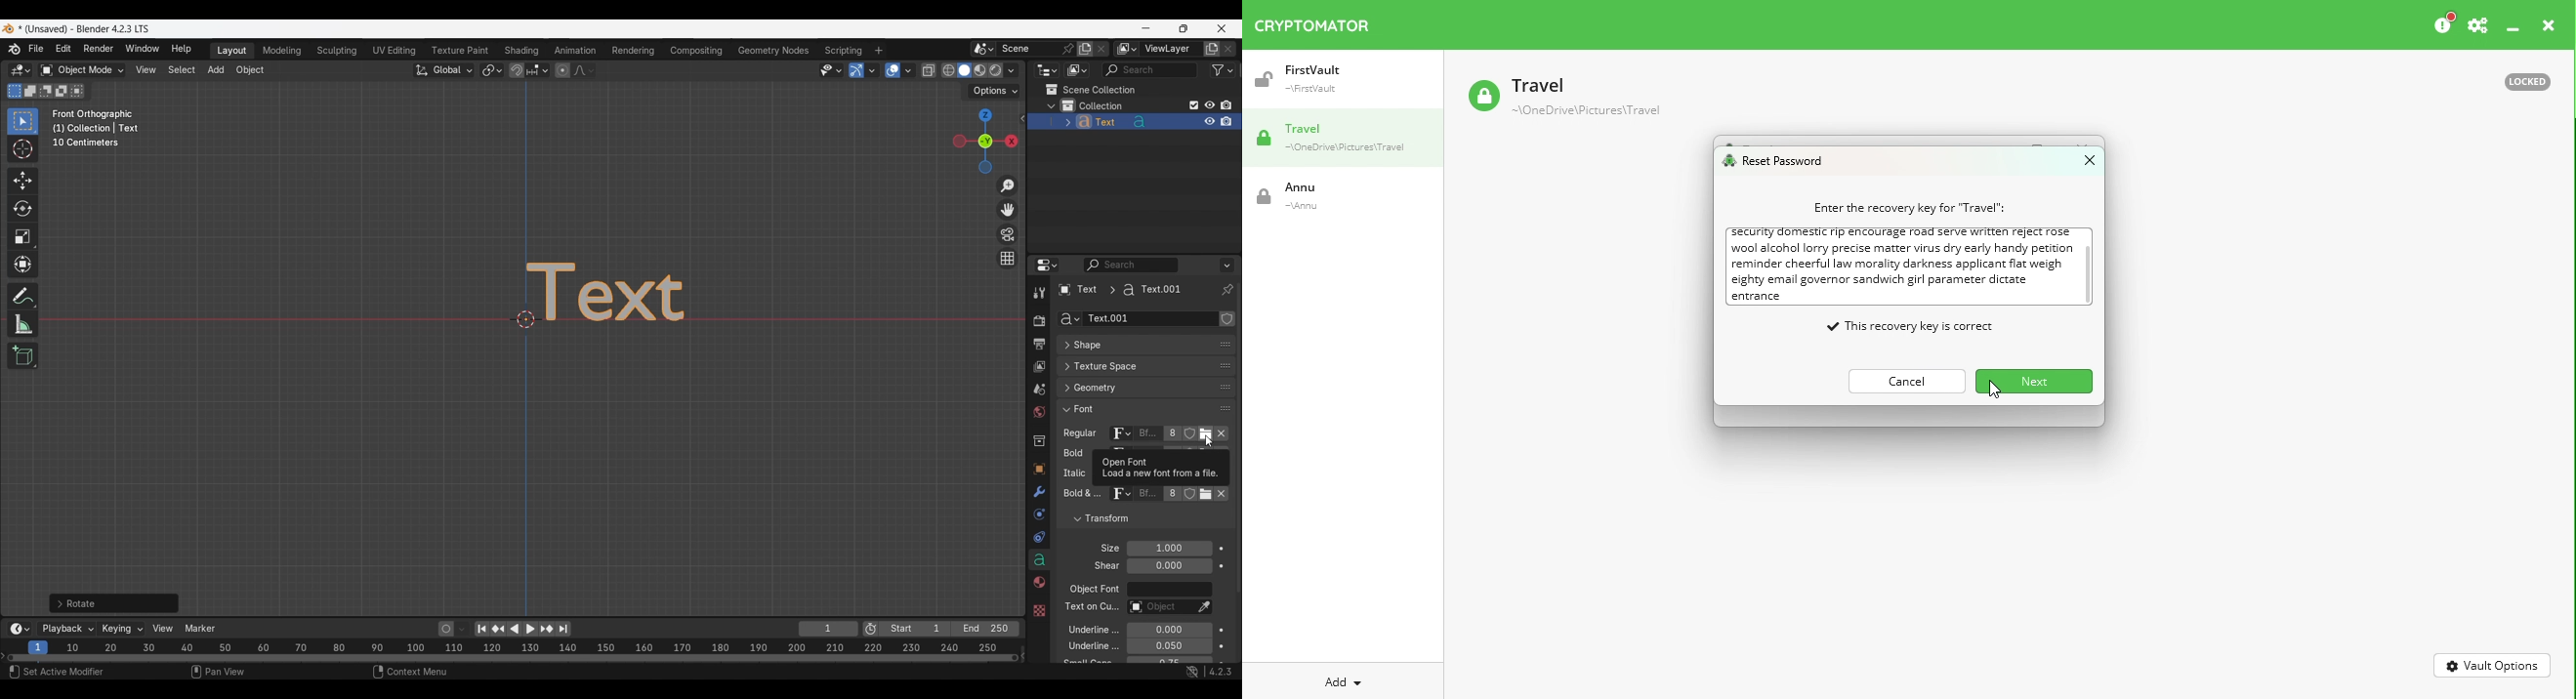  Describe the element at coordinates (1148, 435) in the screenshot. I see `Name of current font of each attribute` at that location.